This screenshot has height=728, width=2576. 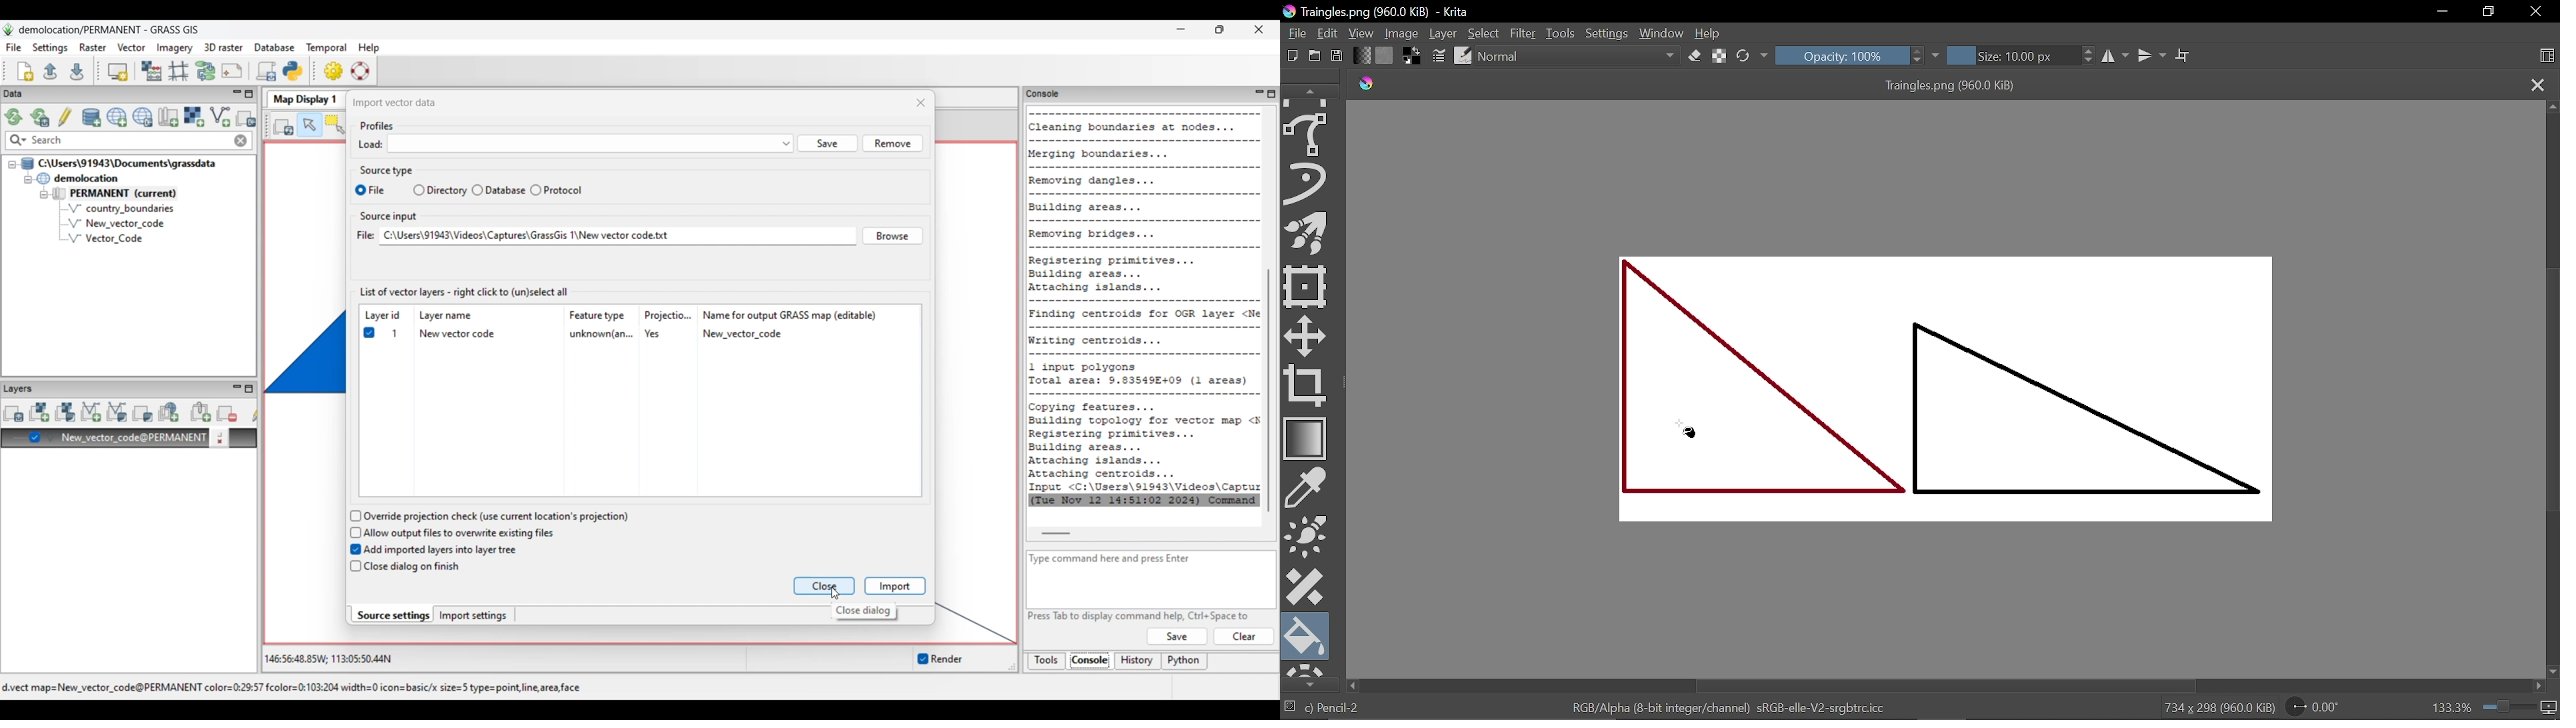 I want to click on App icon, so click(x=1290, y=12).